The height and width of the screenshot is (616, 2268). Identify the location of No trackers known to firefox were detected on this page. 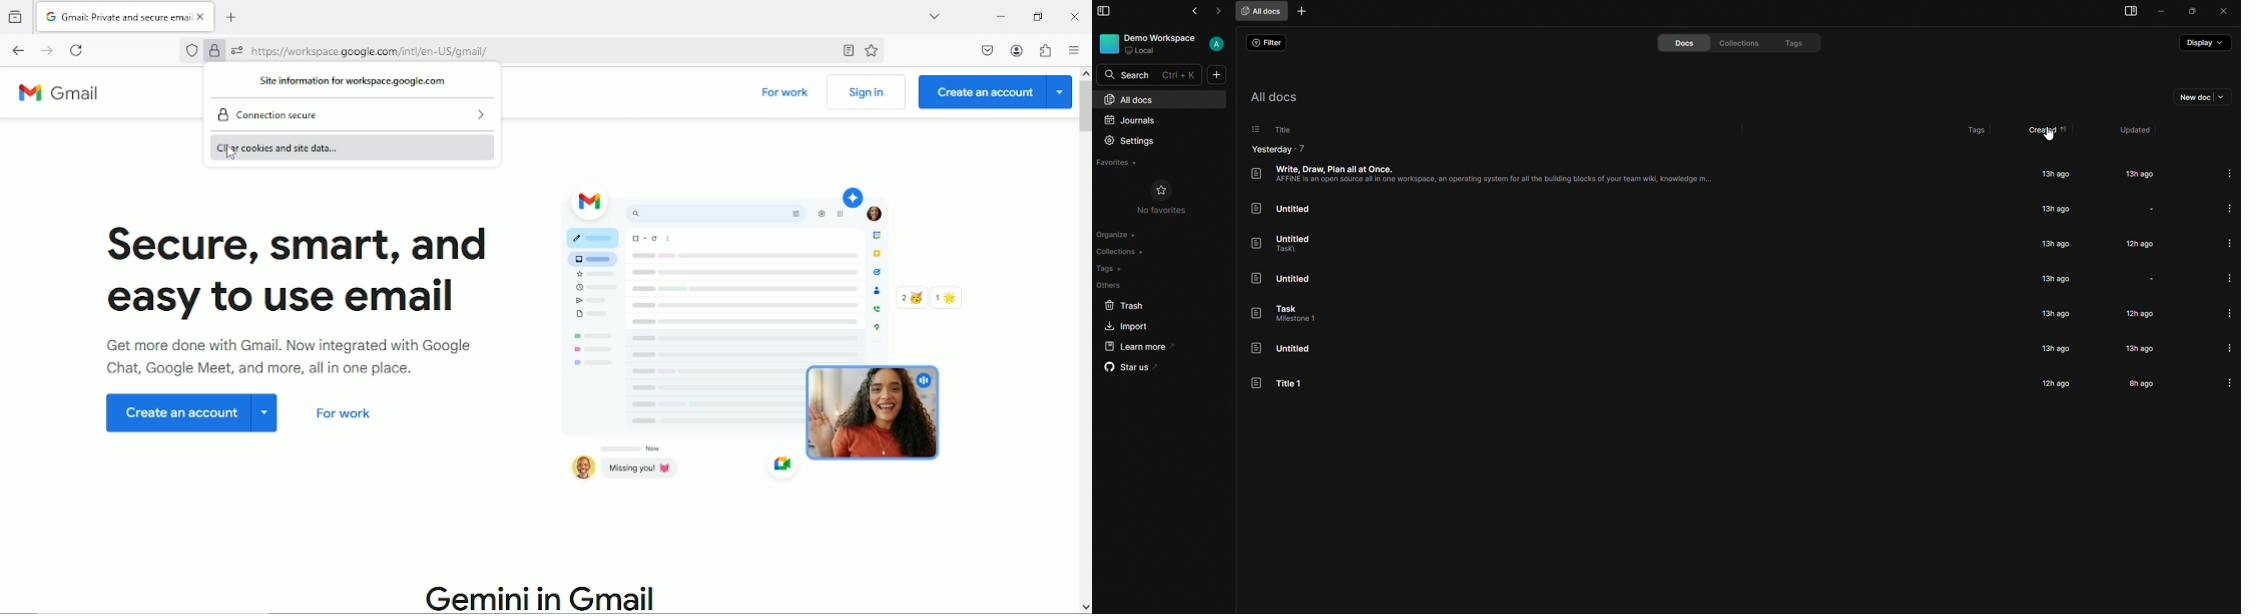
(190, 51).